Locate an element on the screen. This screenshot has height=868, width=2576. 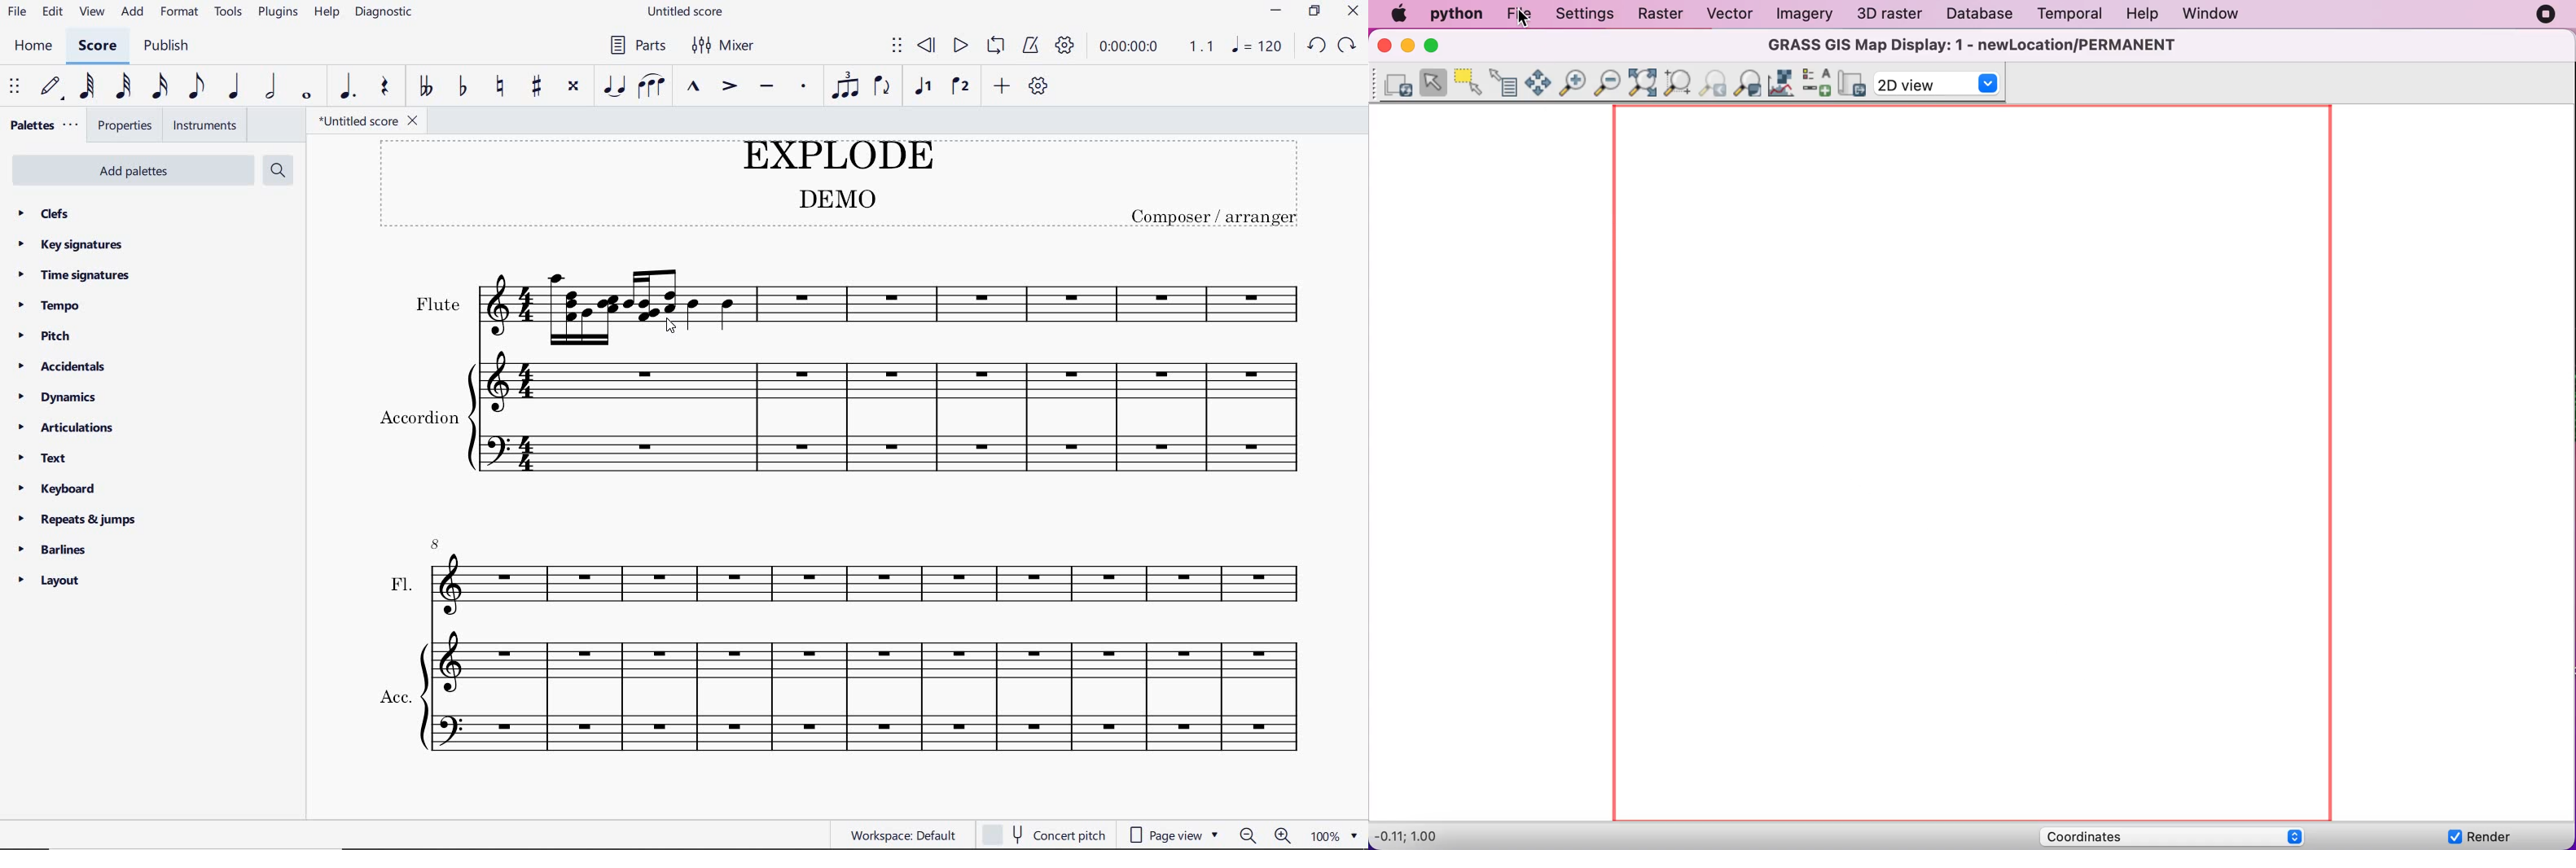
slur is located at coordinates (652, 86).